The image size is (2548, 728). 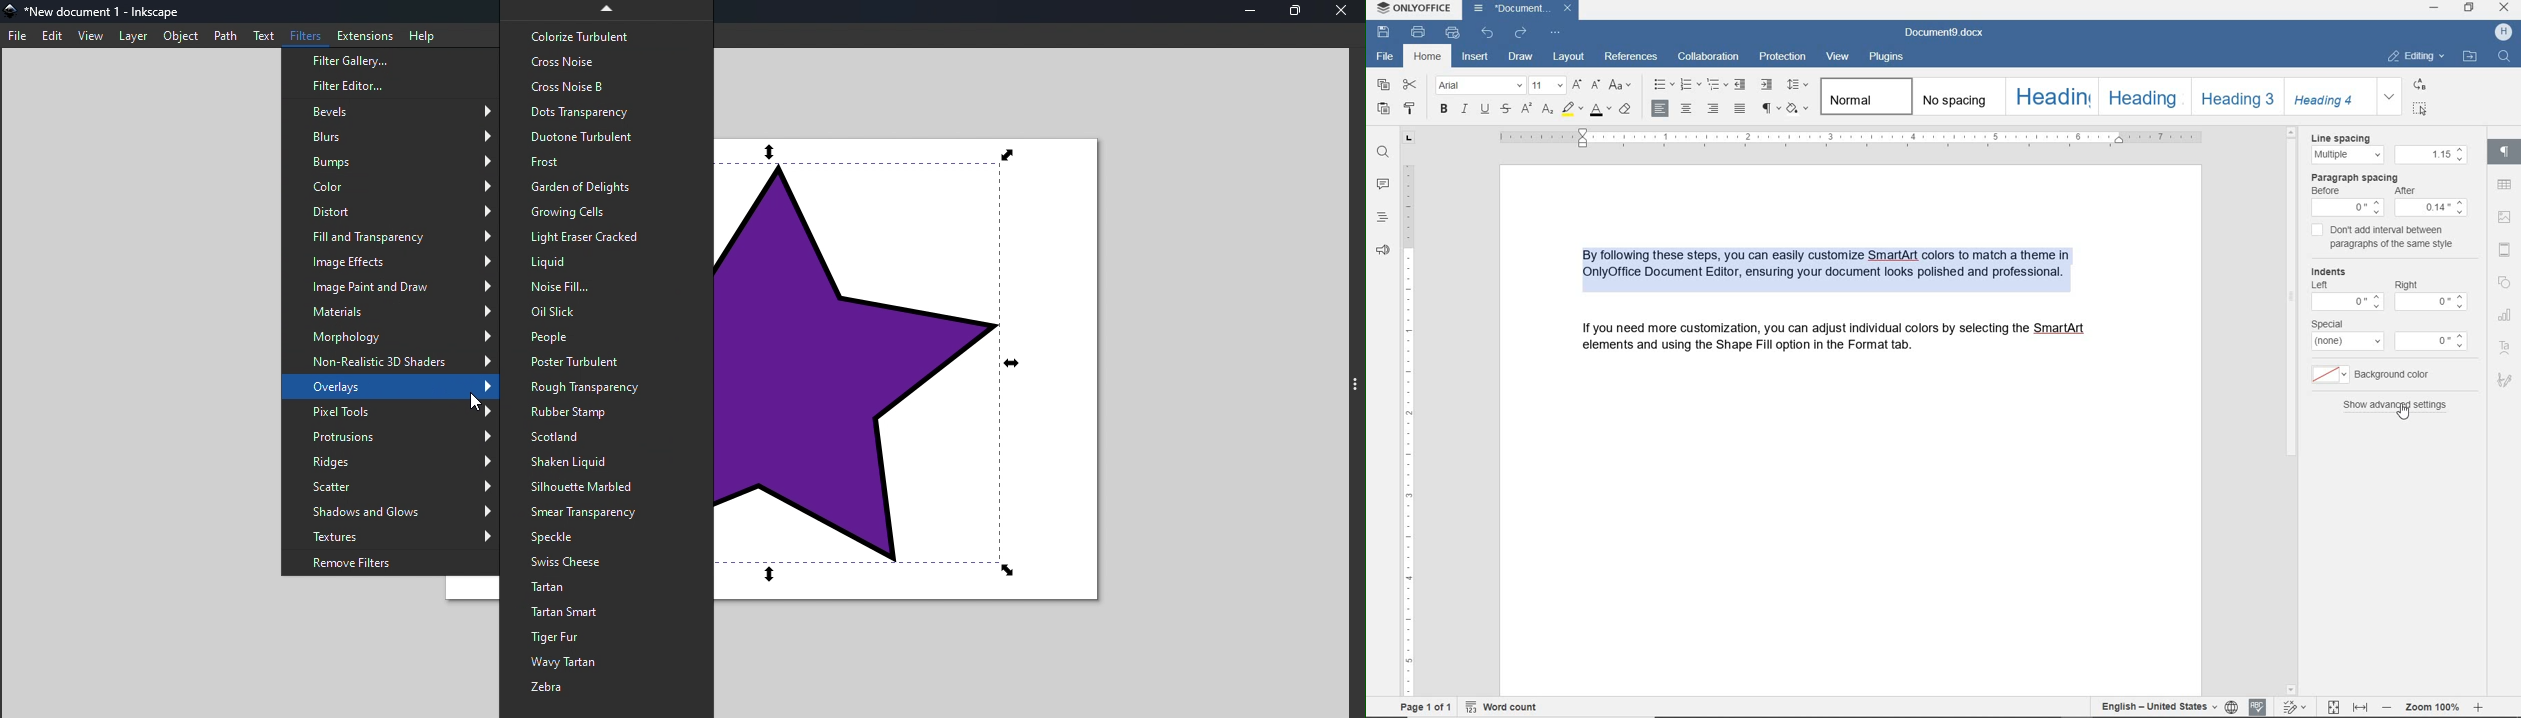 I want to click on subscript, so click(x=1548, y=110).